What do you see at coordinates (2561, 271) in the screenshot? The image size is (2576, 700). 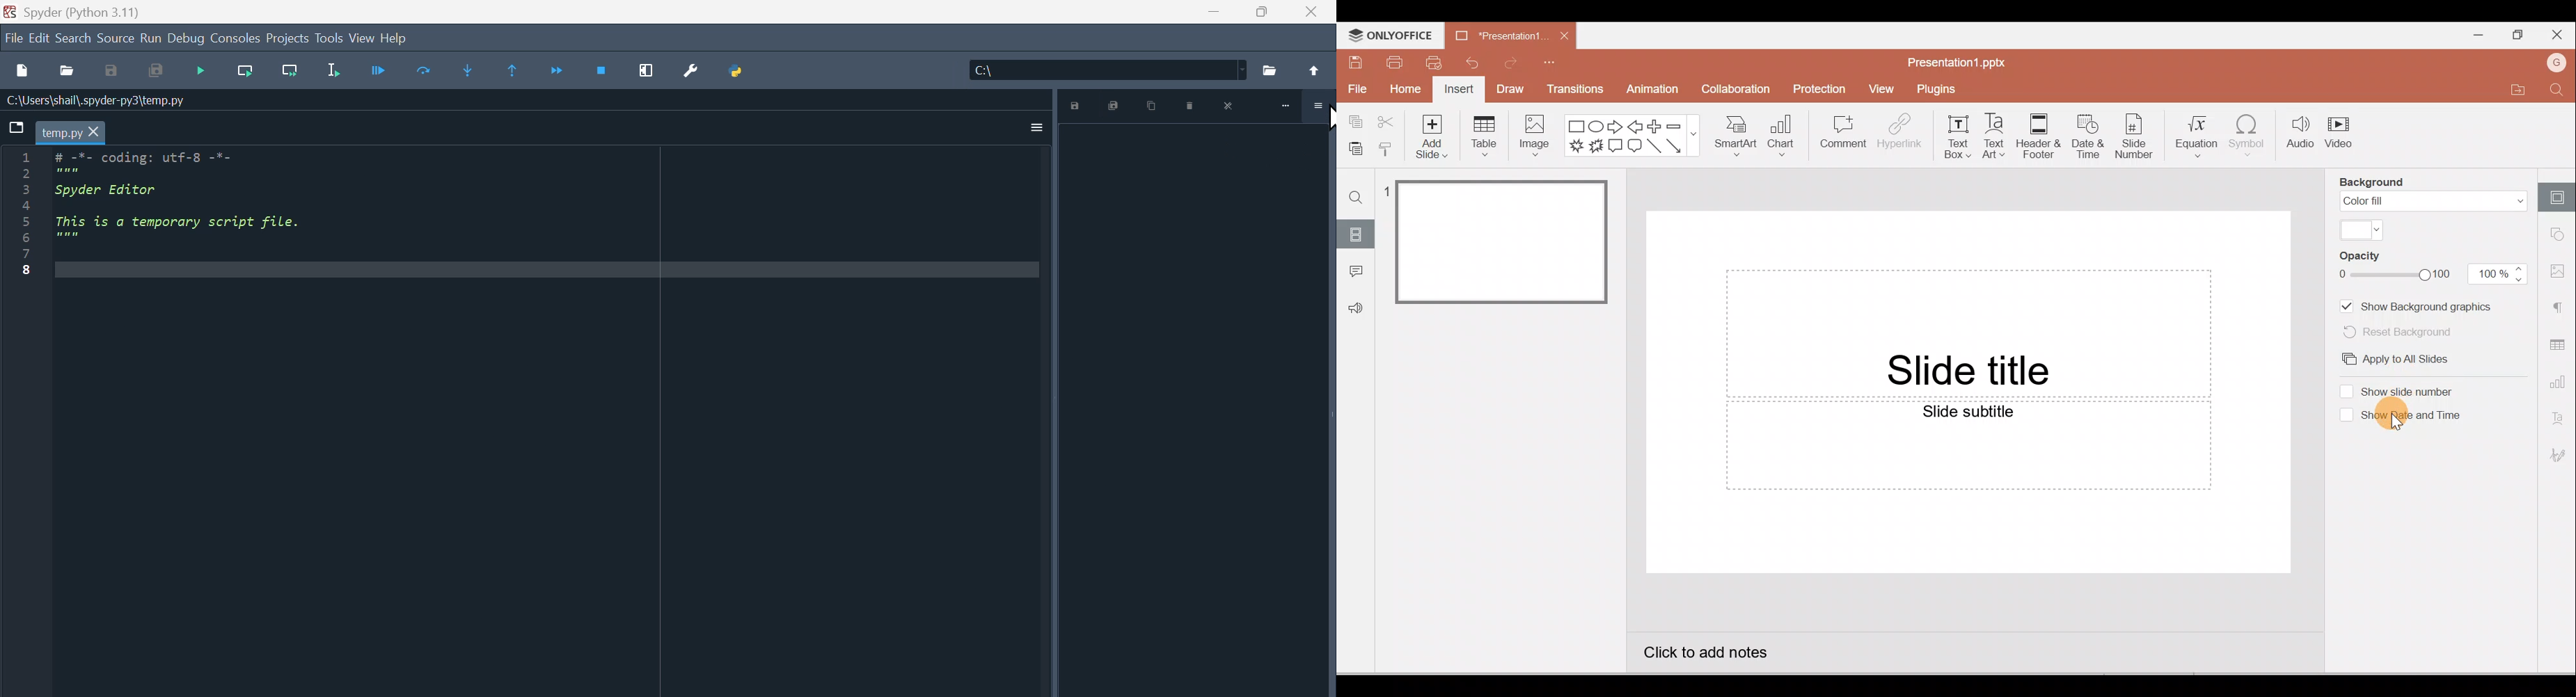 I see `Image settings` at bounding box center [2561, 271].